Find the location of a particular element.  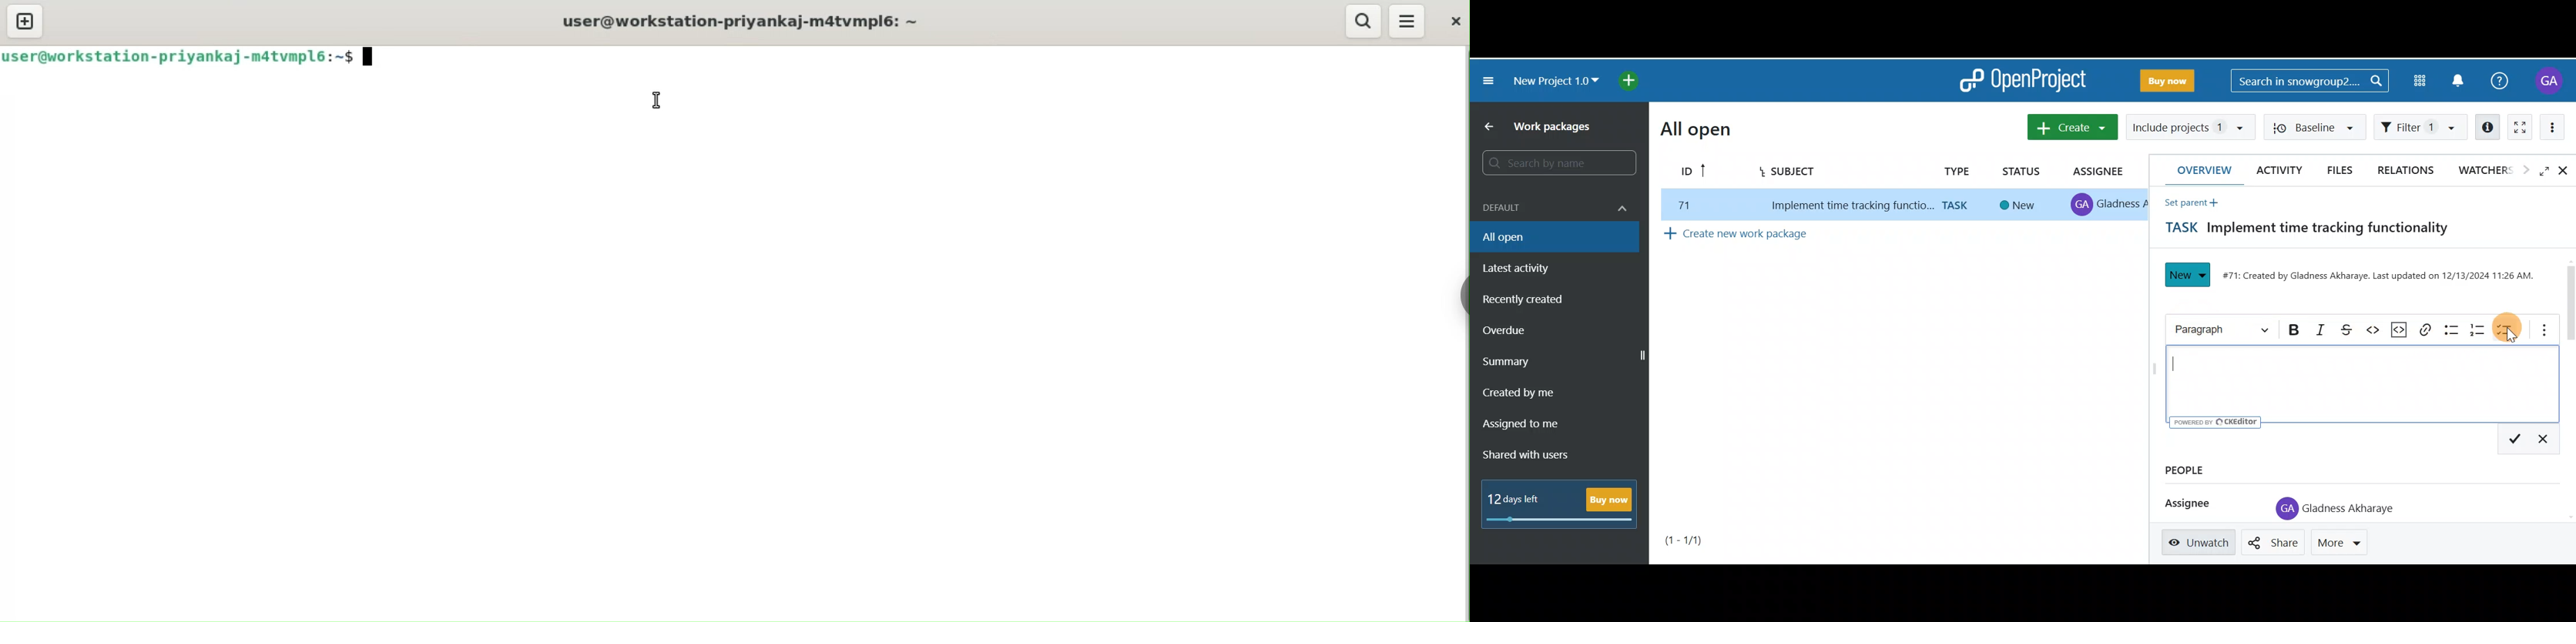

To-do list is located at coordinates (2508, 328).